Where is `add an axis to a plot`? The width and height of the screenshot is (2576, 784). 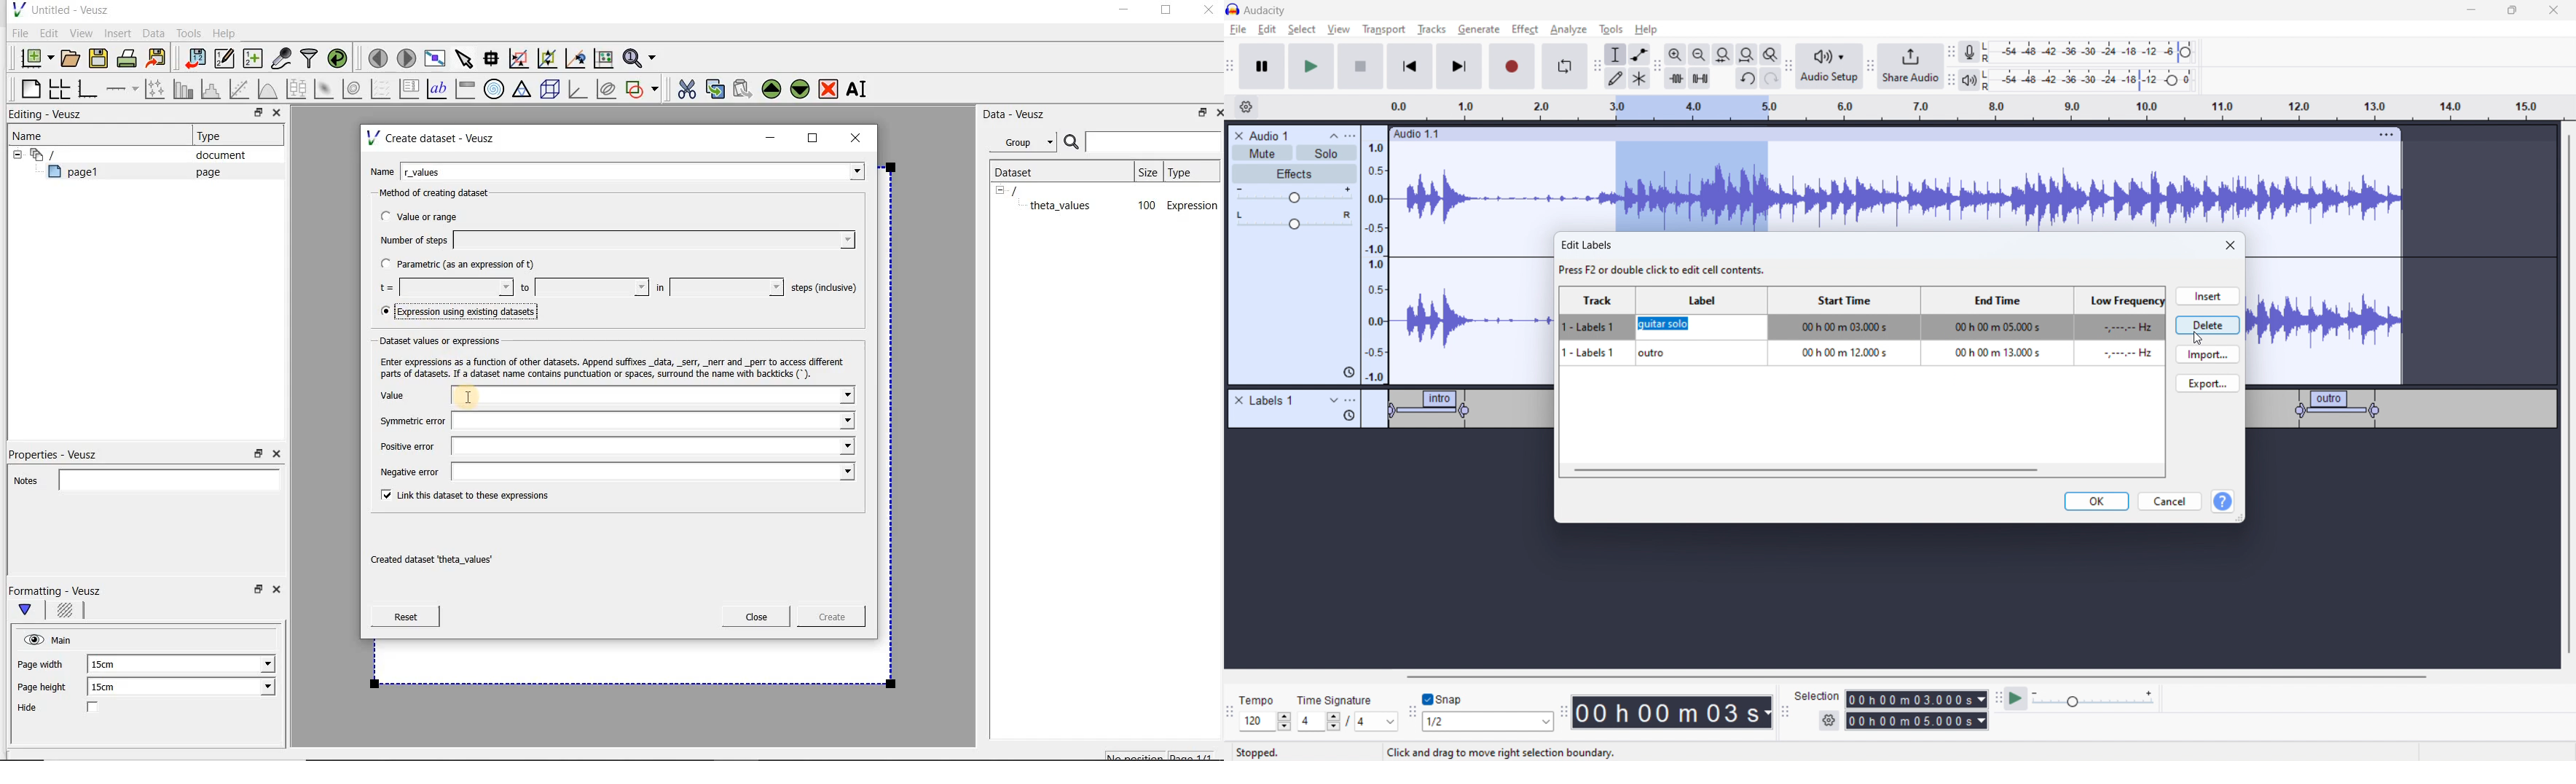 add an axis to a plot is located at coordinates (123, 89).